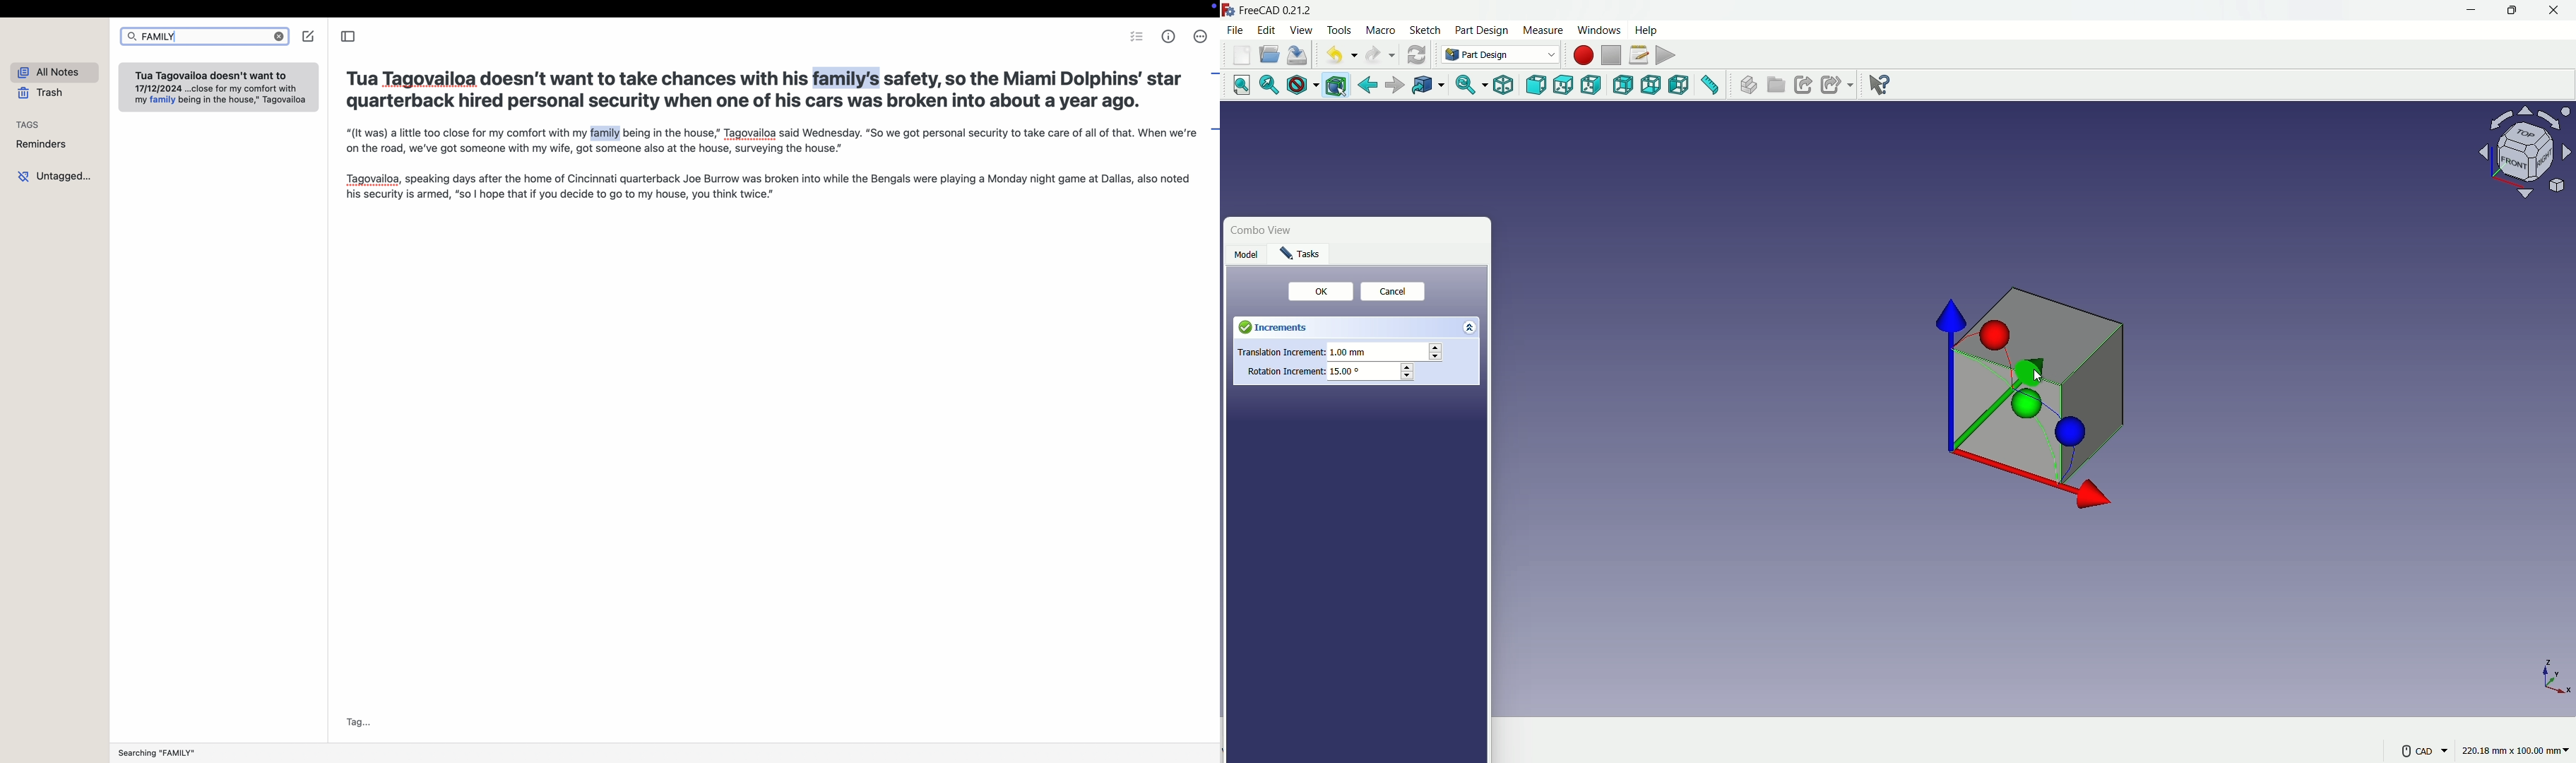 The image size is (2576, 784). Describe the element at coordinates (2039, 377) in the screenshot. I see `cursor` at that location.